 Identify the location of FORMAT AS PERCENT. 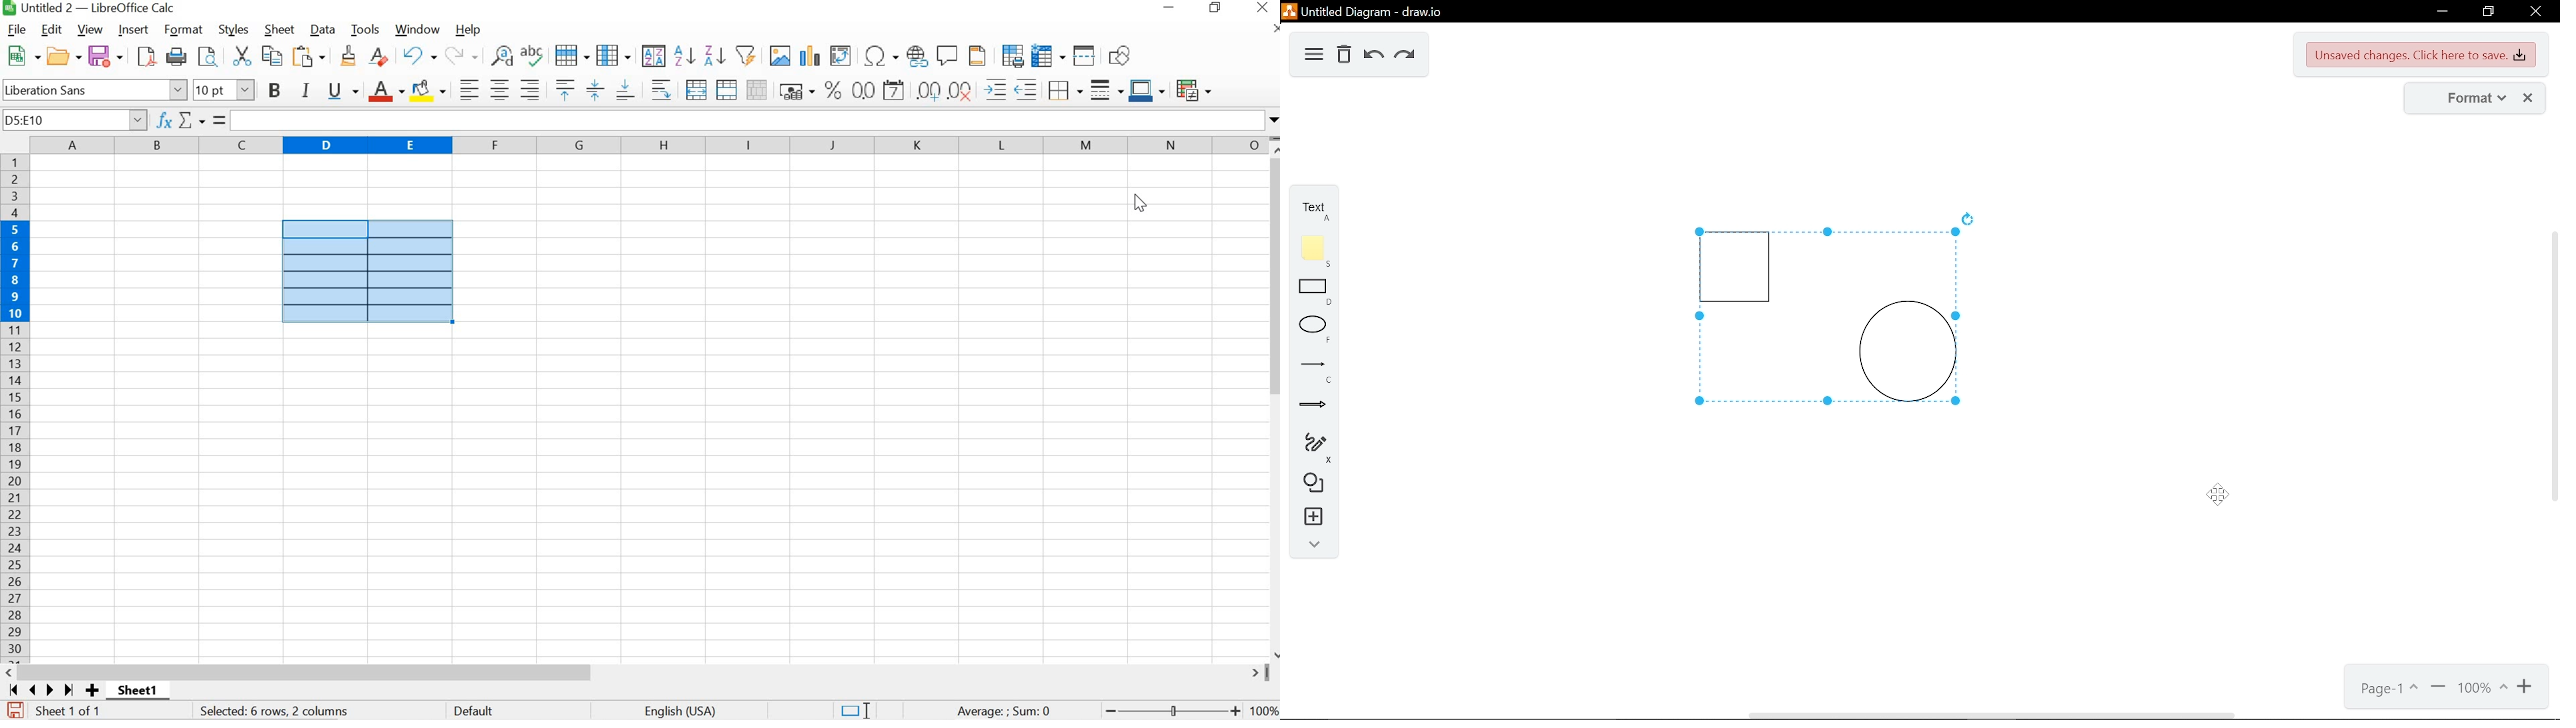
(833, 91).